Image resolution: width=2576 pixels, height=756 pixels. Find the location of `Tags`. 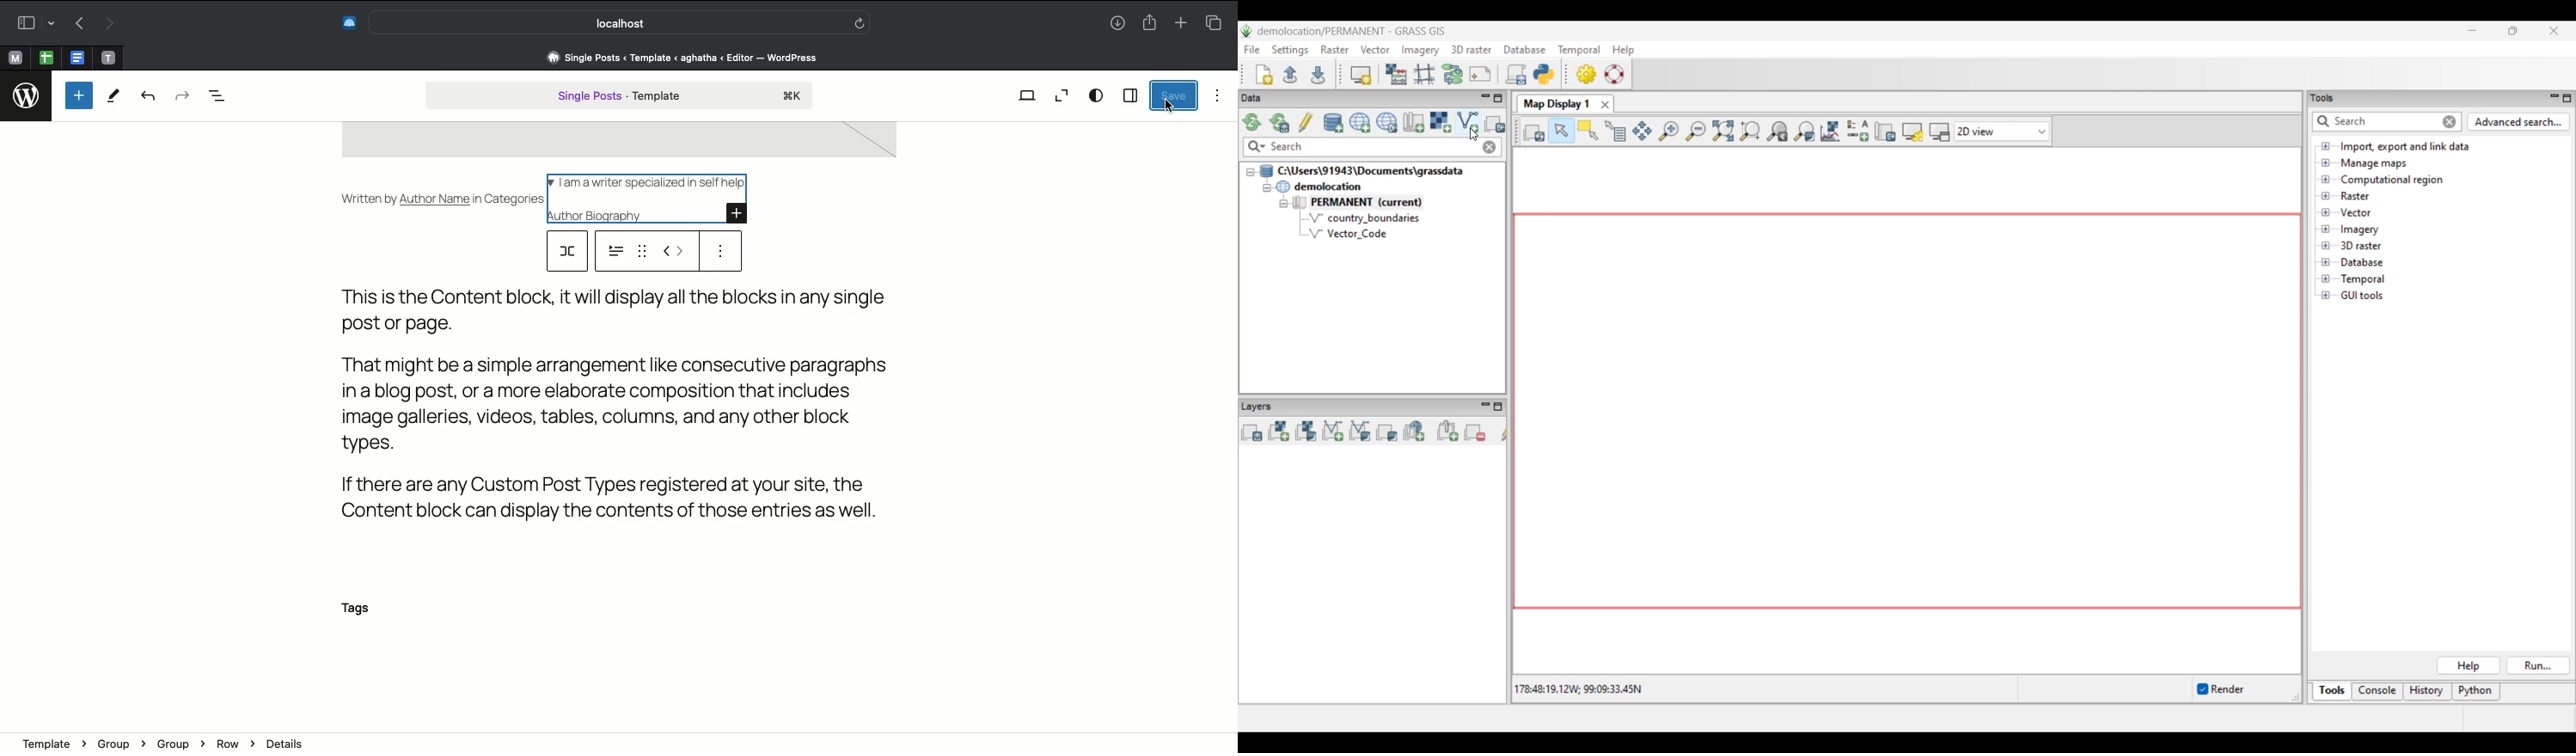

Tags is located at coordinates (364, 614).